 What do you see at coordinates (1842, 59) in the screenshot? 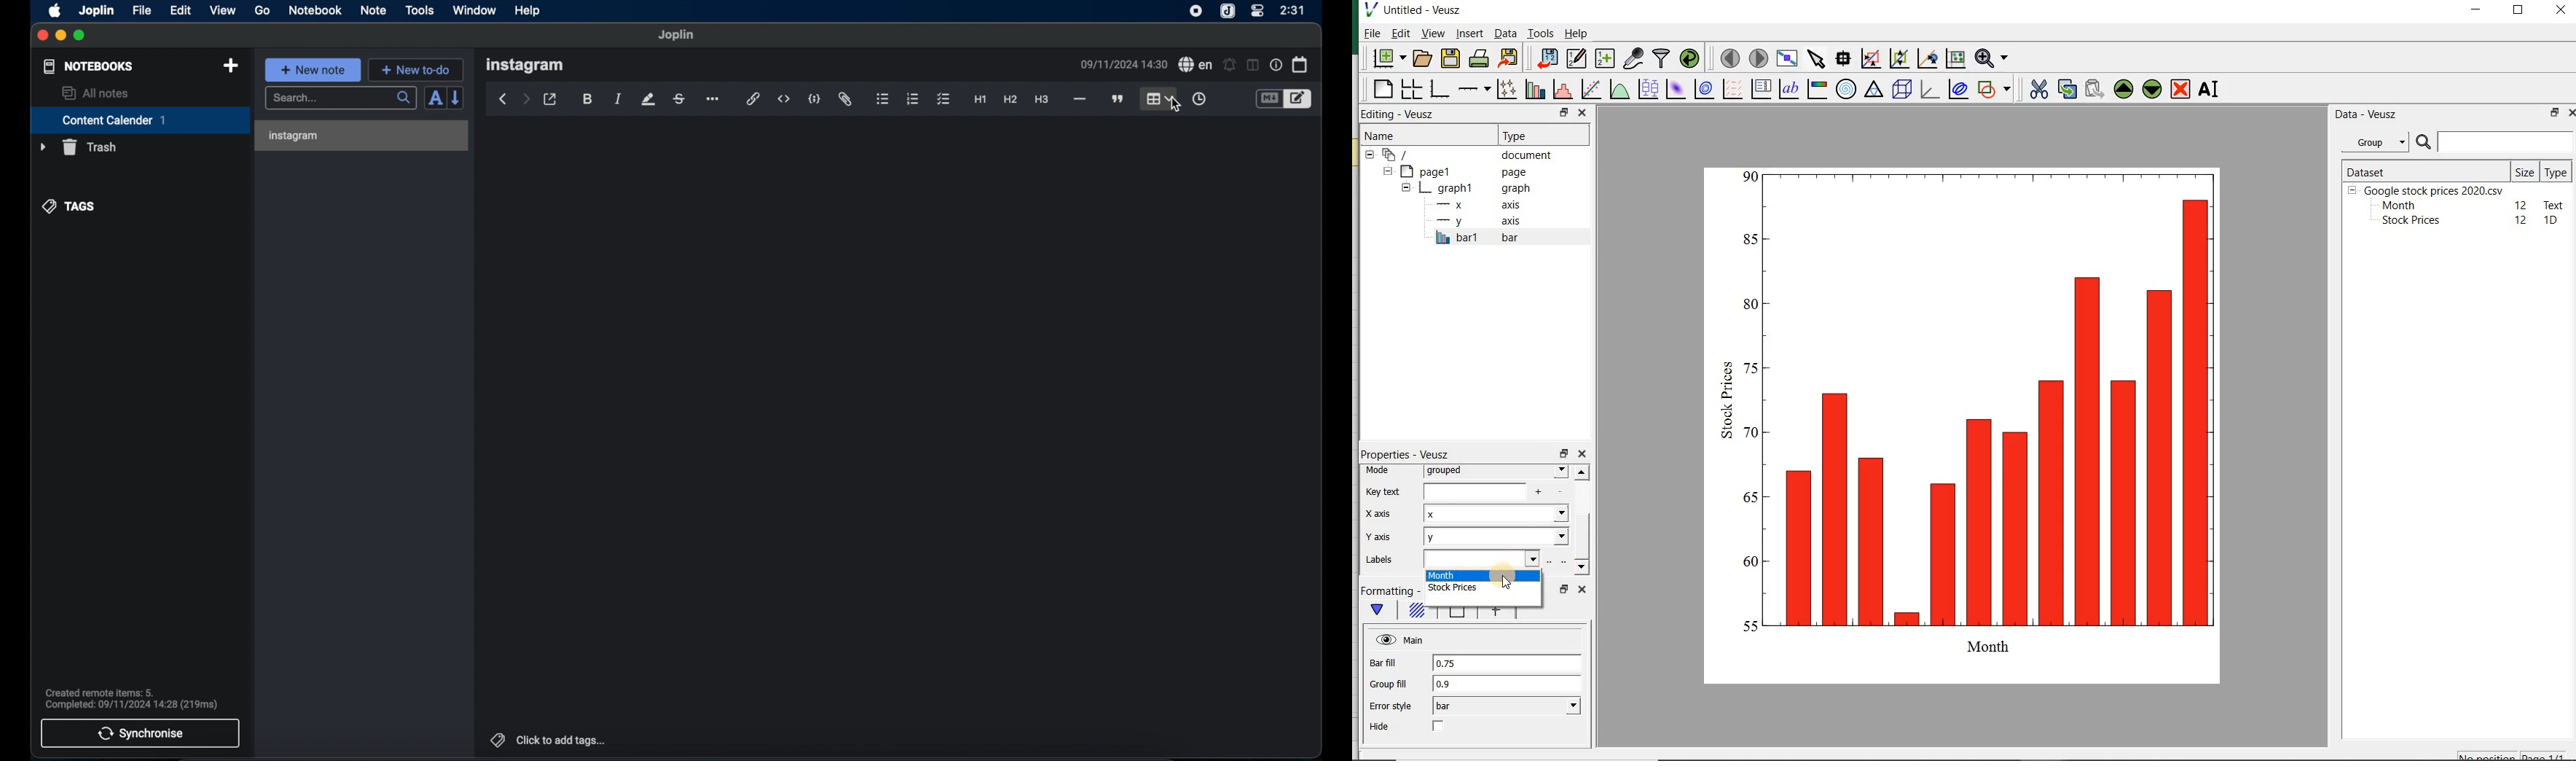
I see `read data points on the graph` at bounding box center [1842, 59].